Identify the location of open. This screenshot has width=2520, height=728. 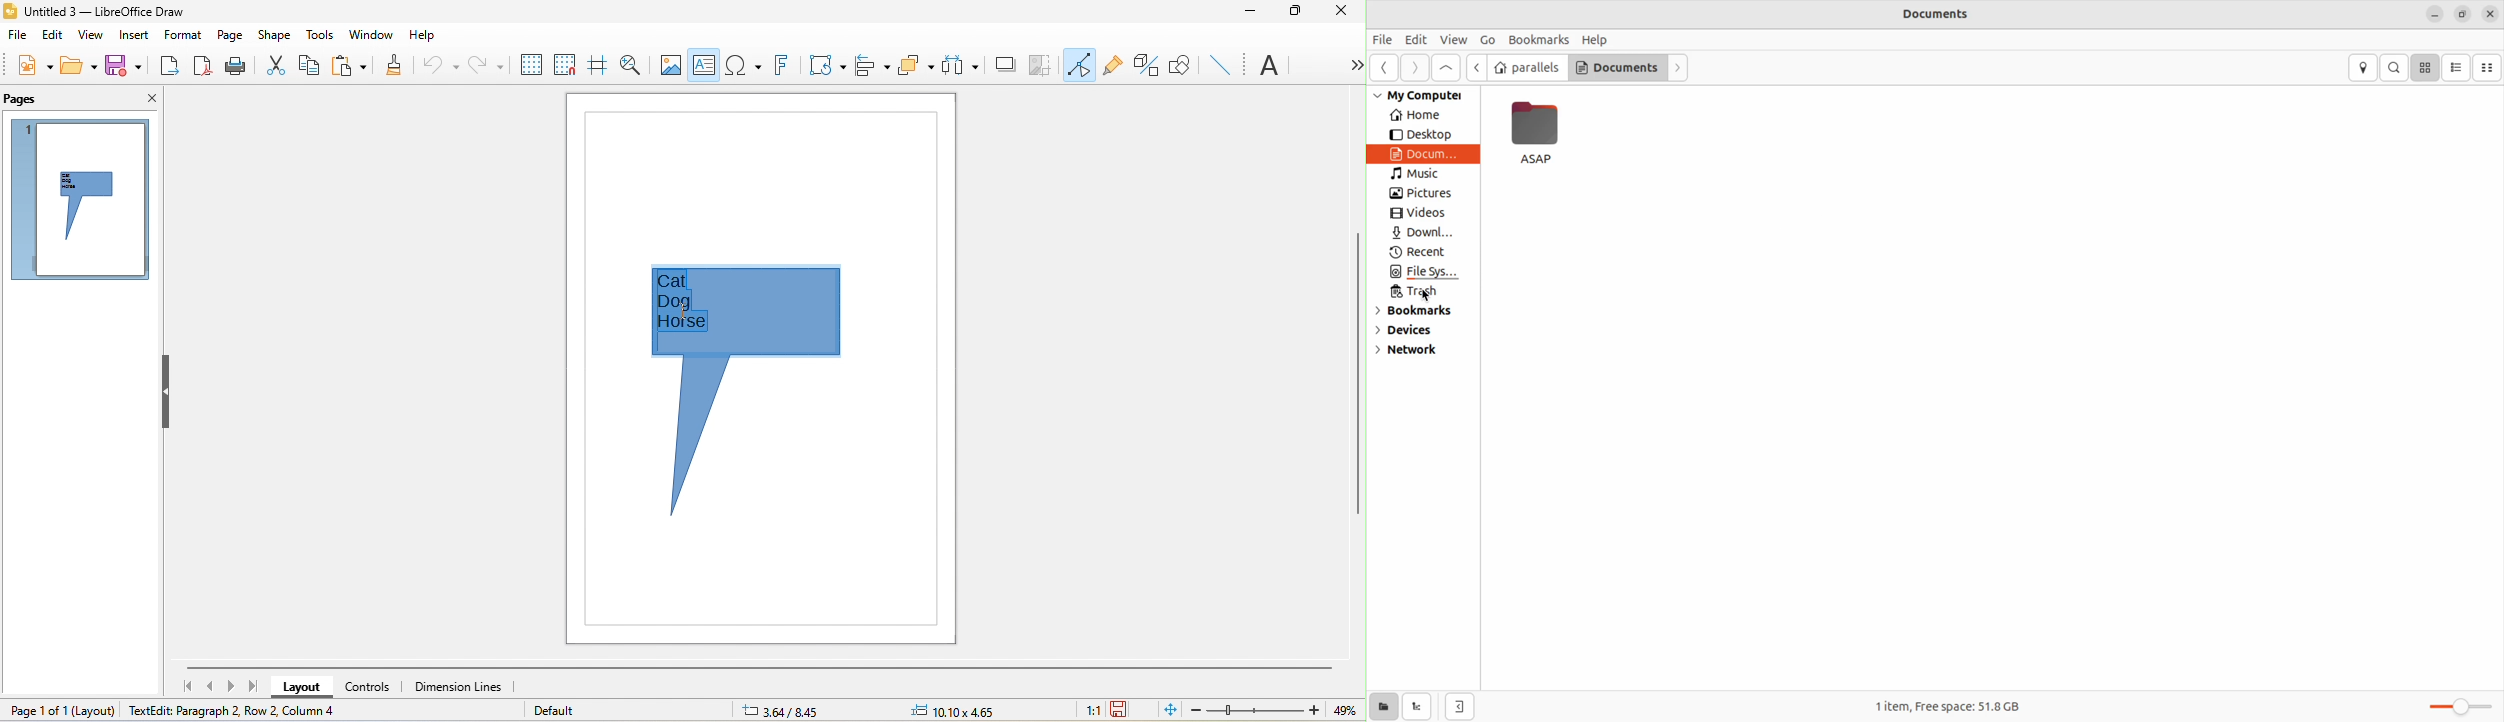
(79, 65).